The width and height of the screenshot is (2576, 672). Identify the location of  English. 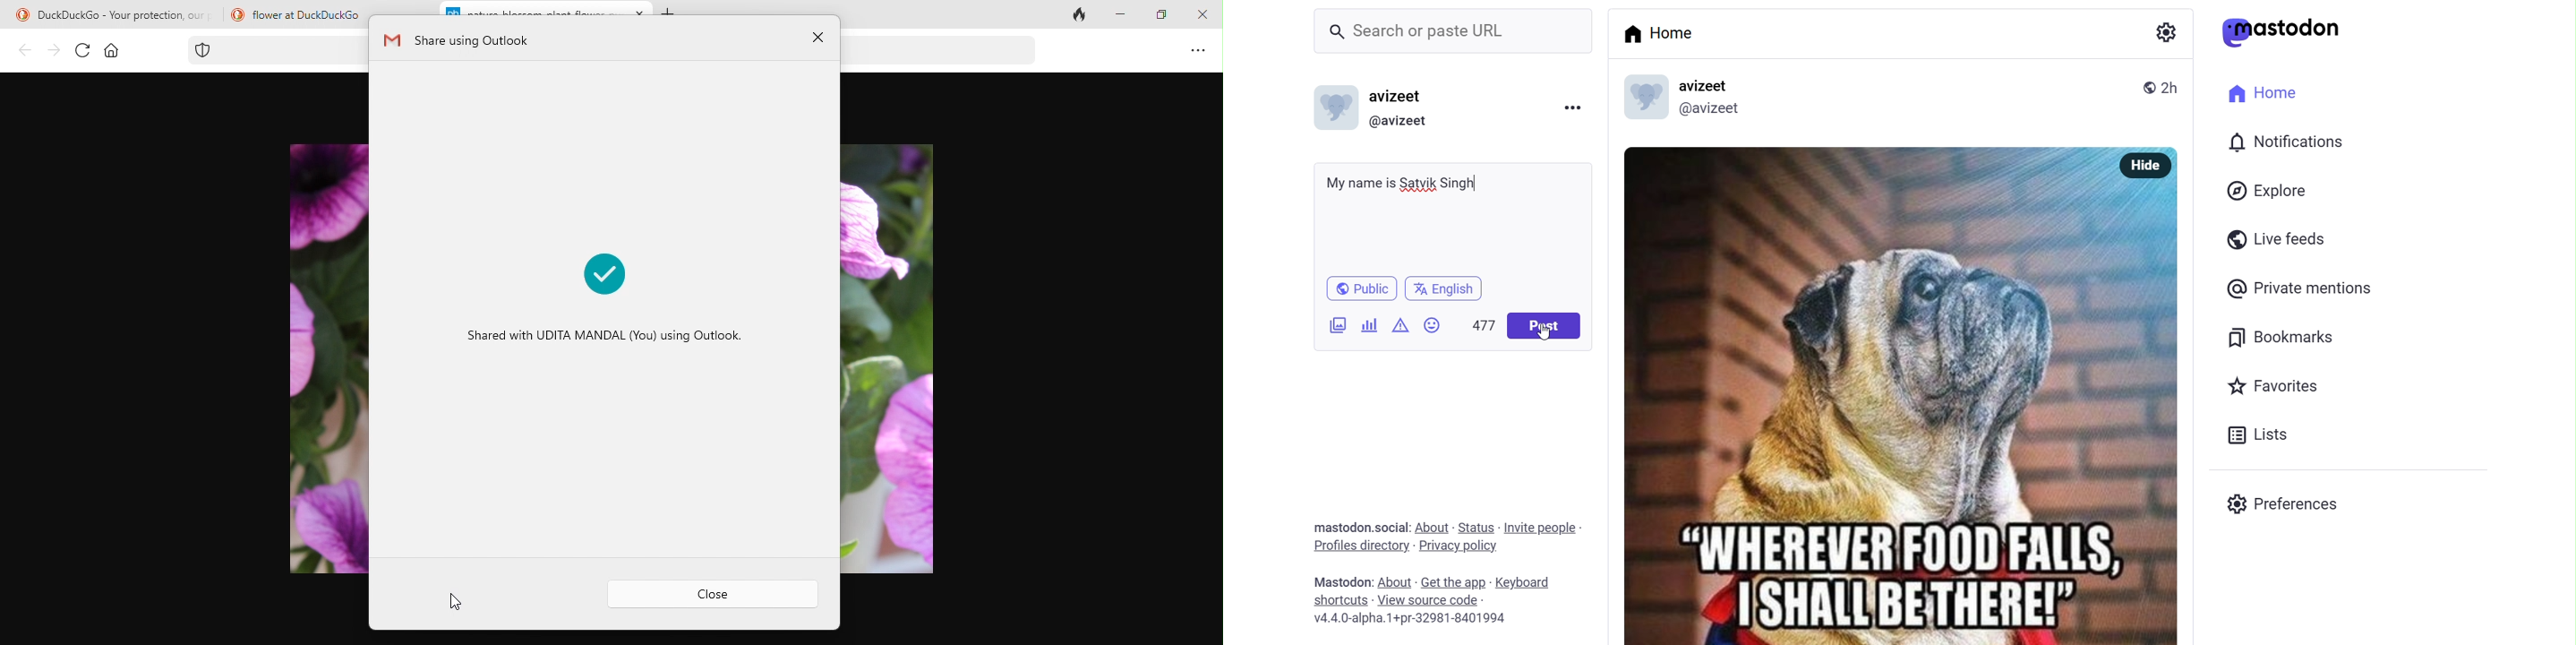
(1445, 288).